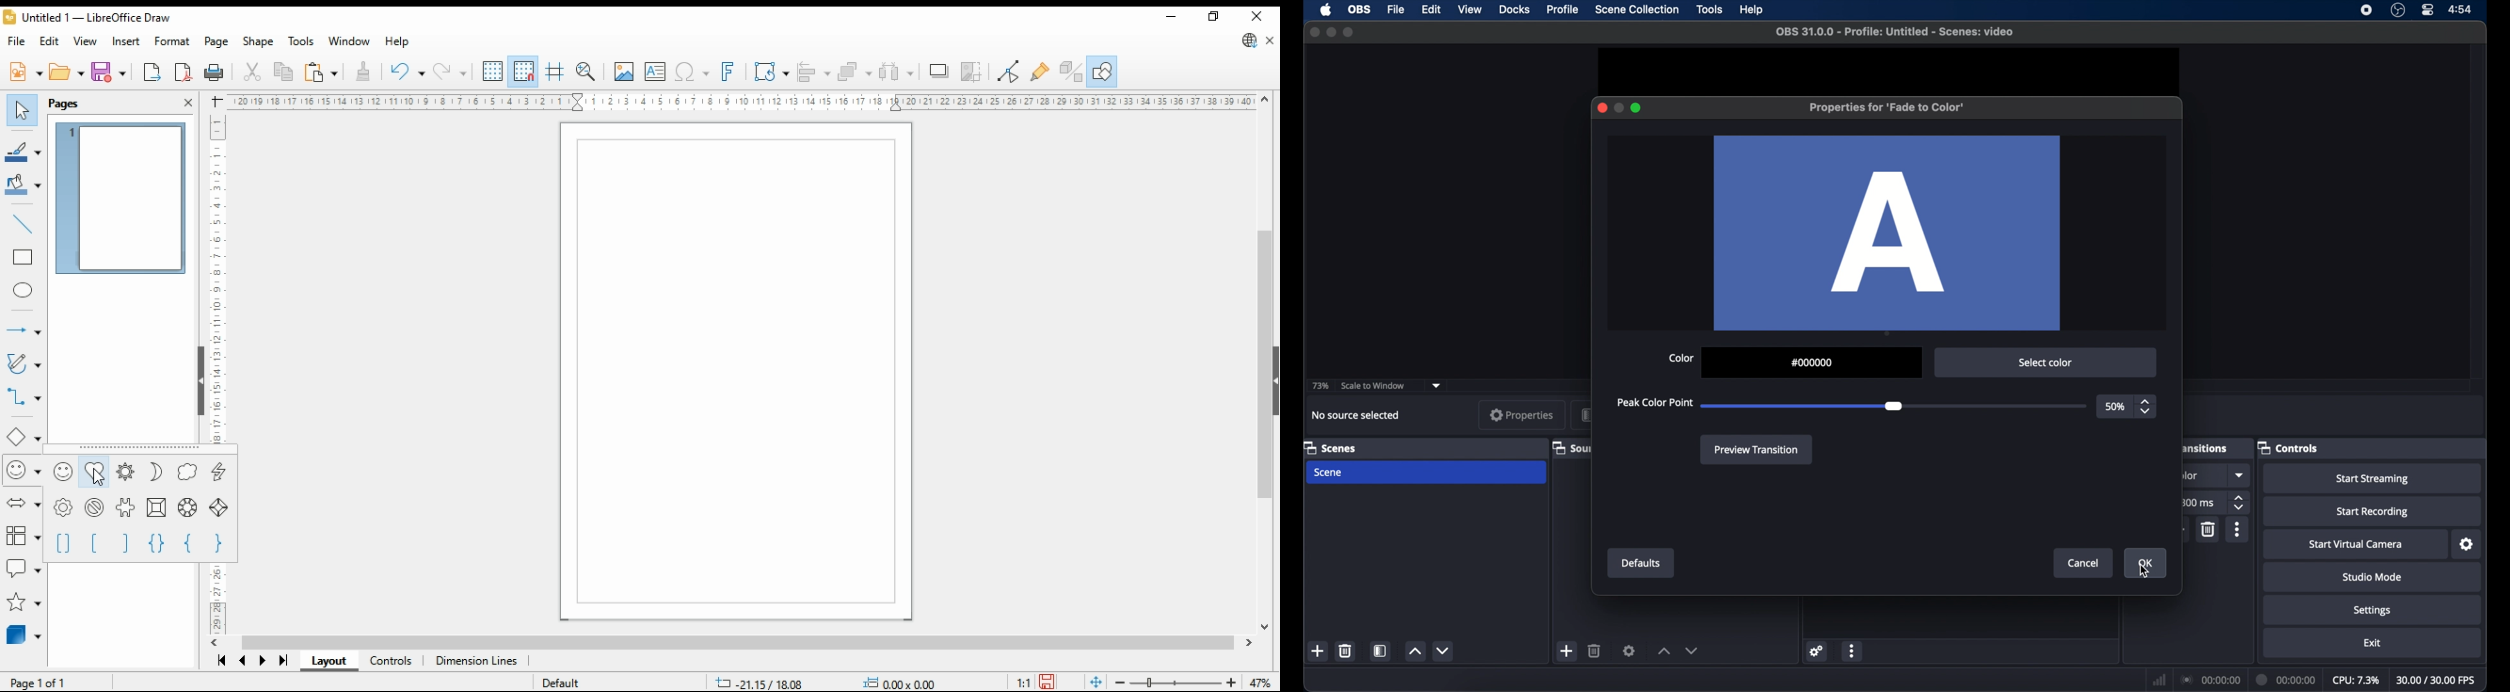 The width and height of the screenshot is (2520, 700). I want to click on tools, so click(302, 41).